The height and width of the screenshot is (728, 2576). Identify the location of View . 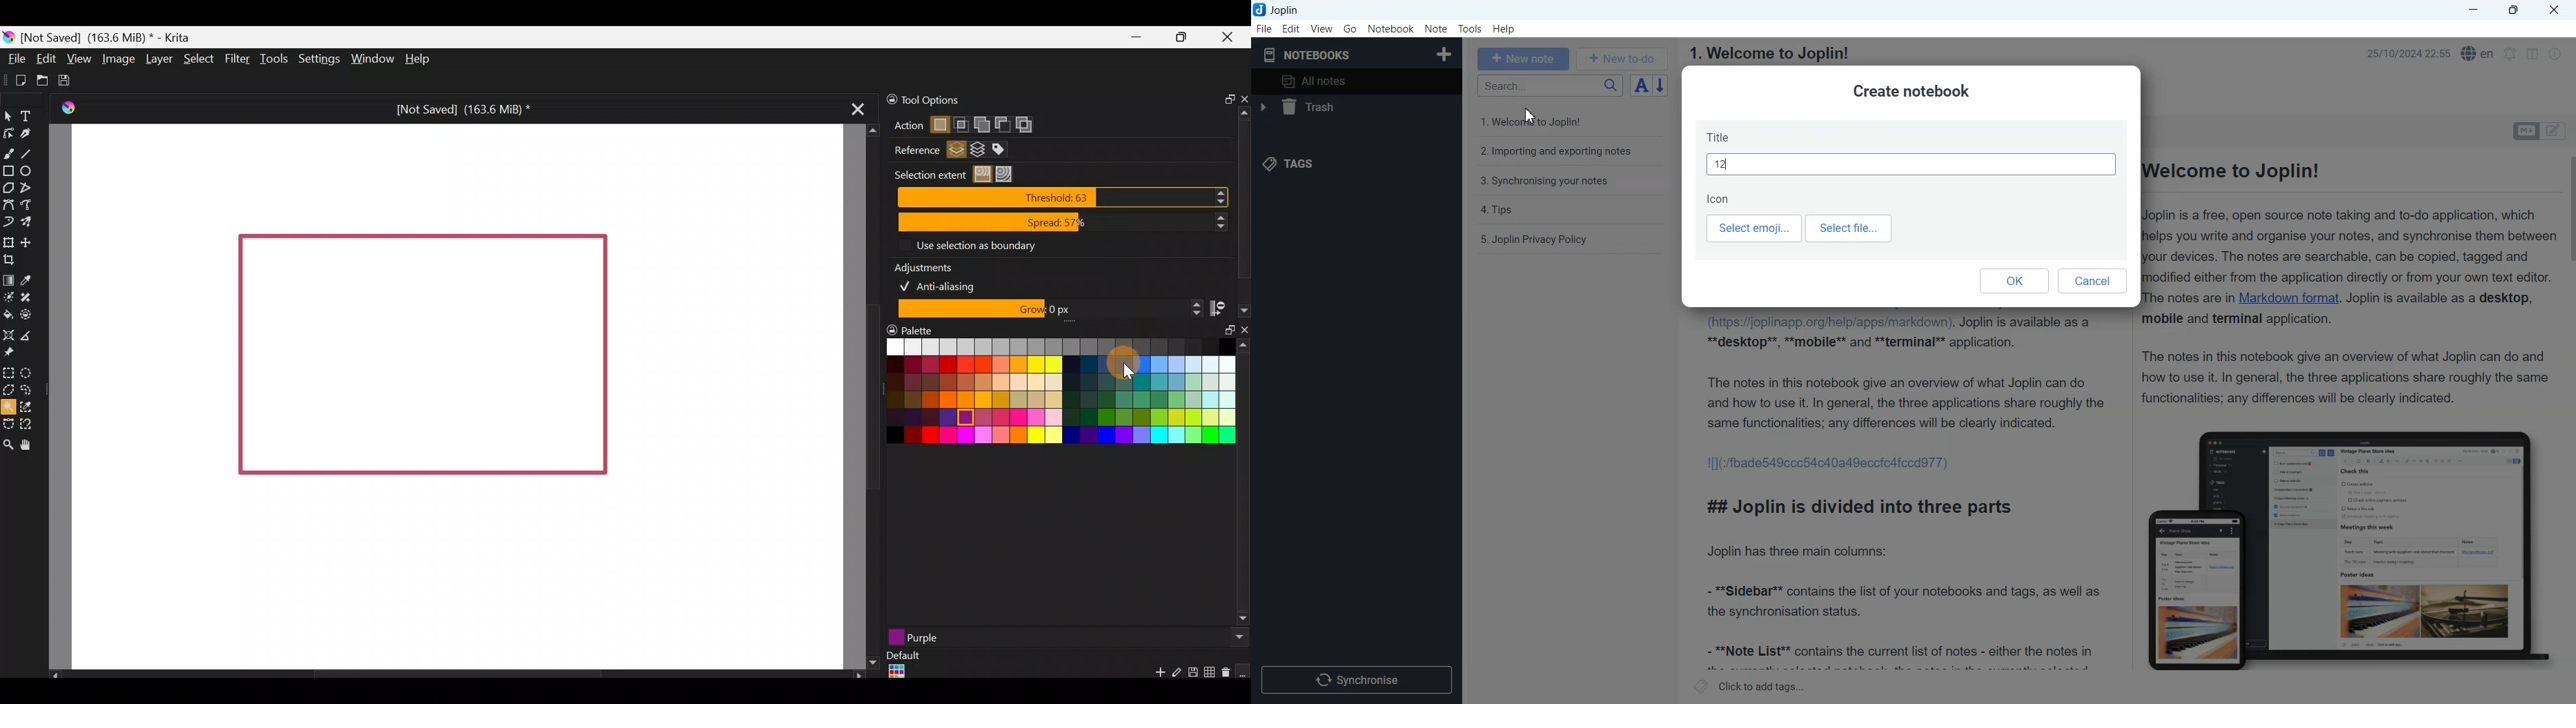
(1321, 28).